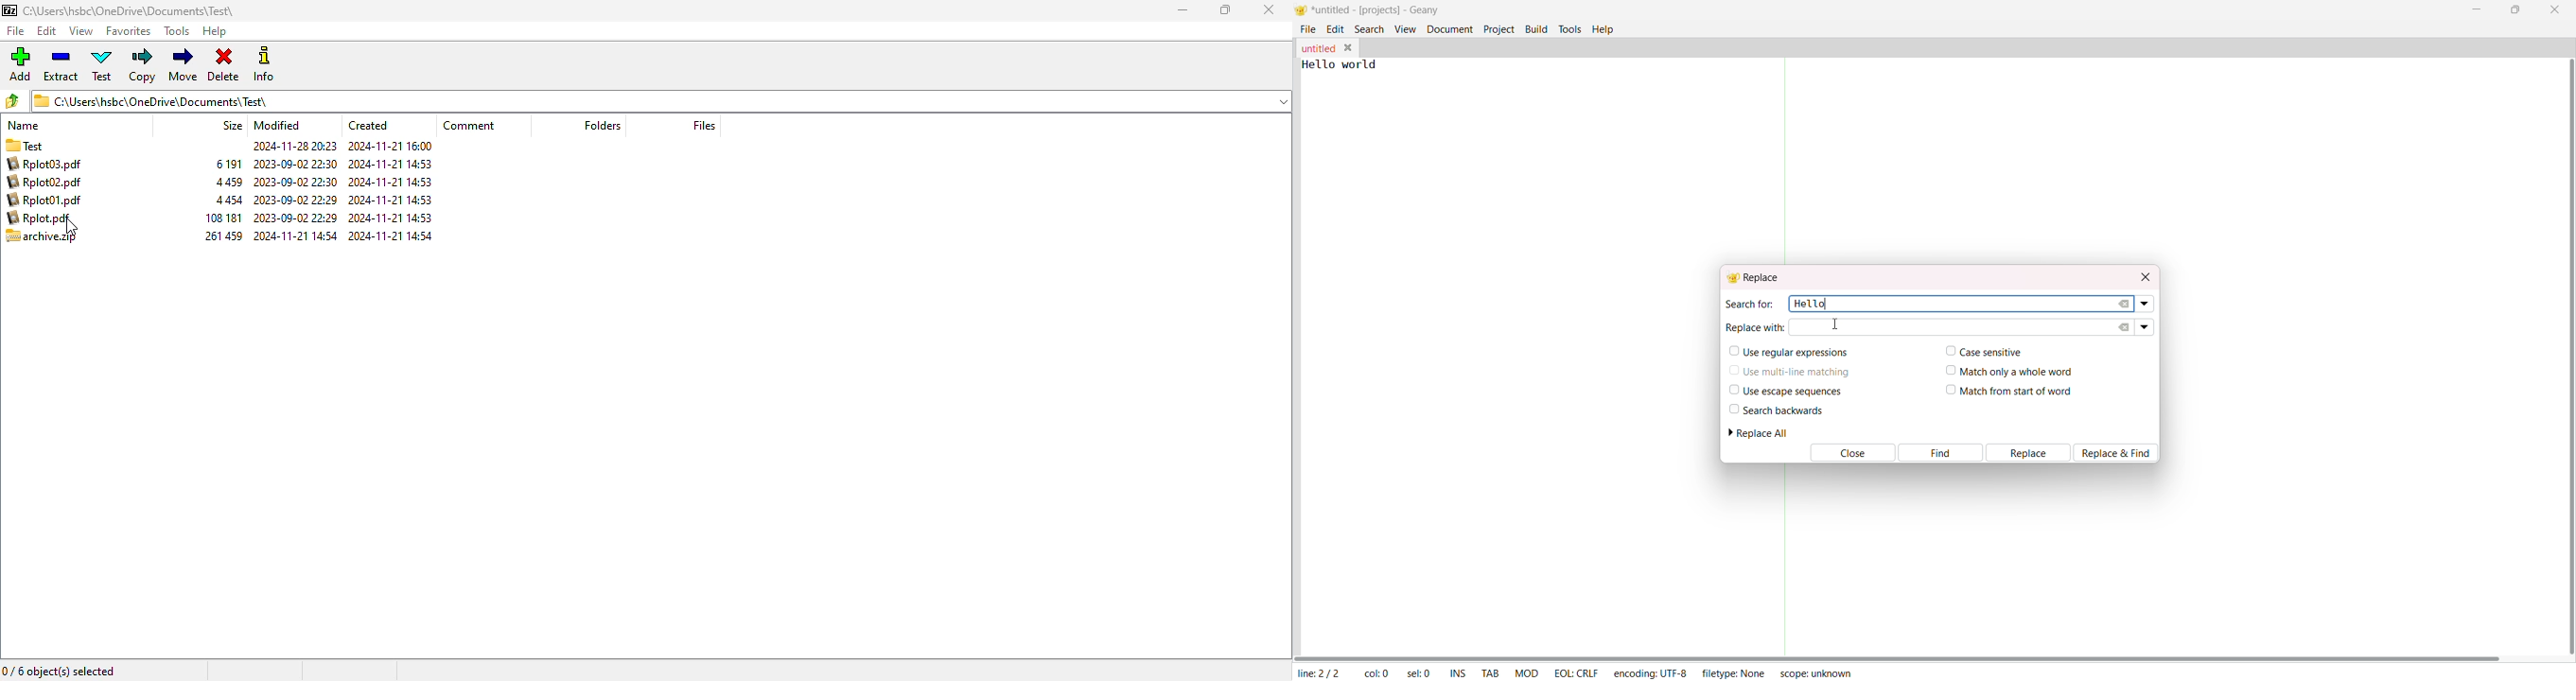 The height and width of the screenshot is (700, 2576). I want to click on folders, so click(602, 125).